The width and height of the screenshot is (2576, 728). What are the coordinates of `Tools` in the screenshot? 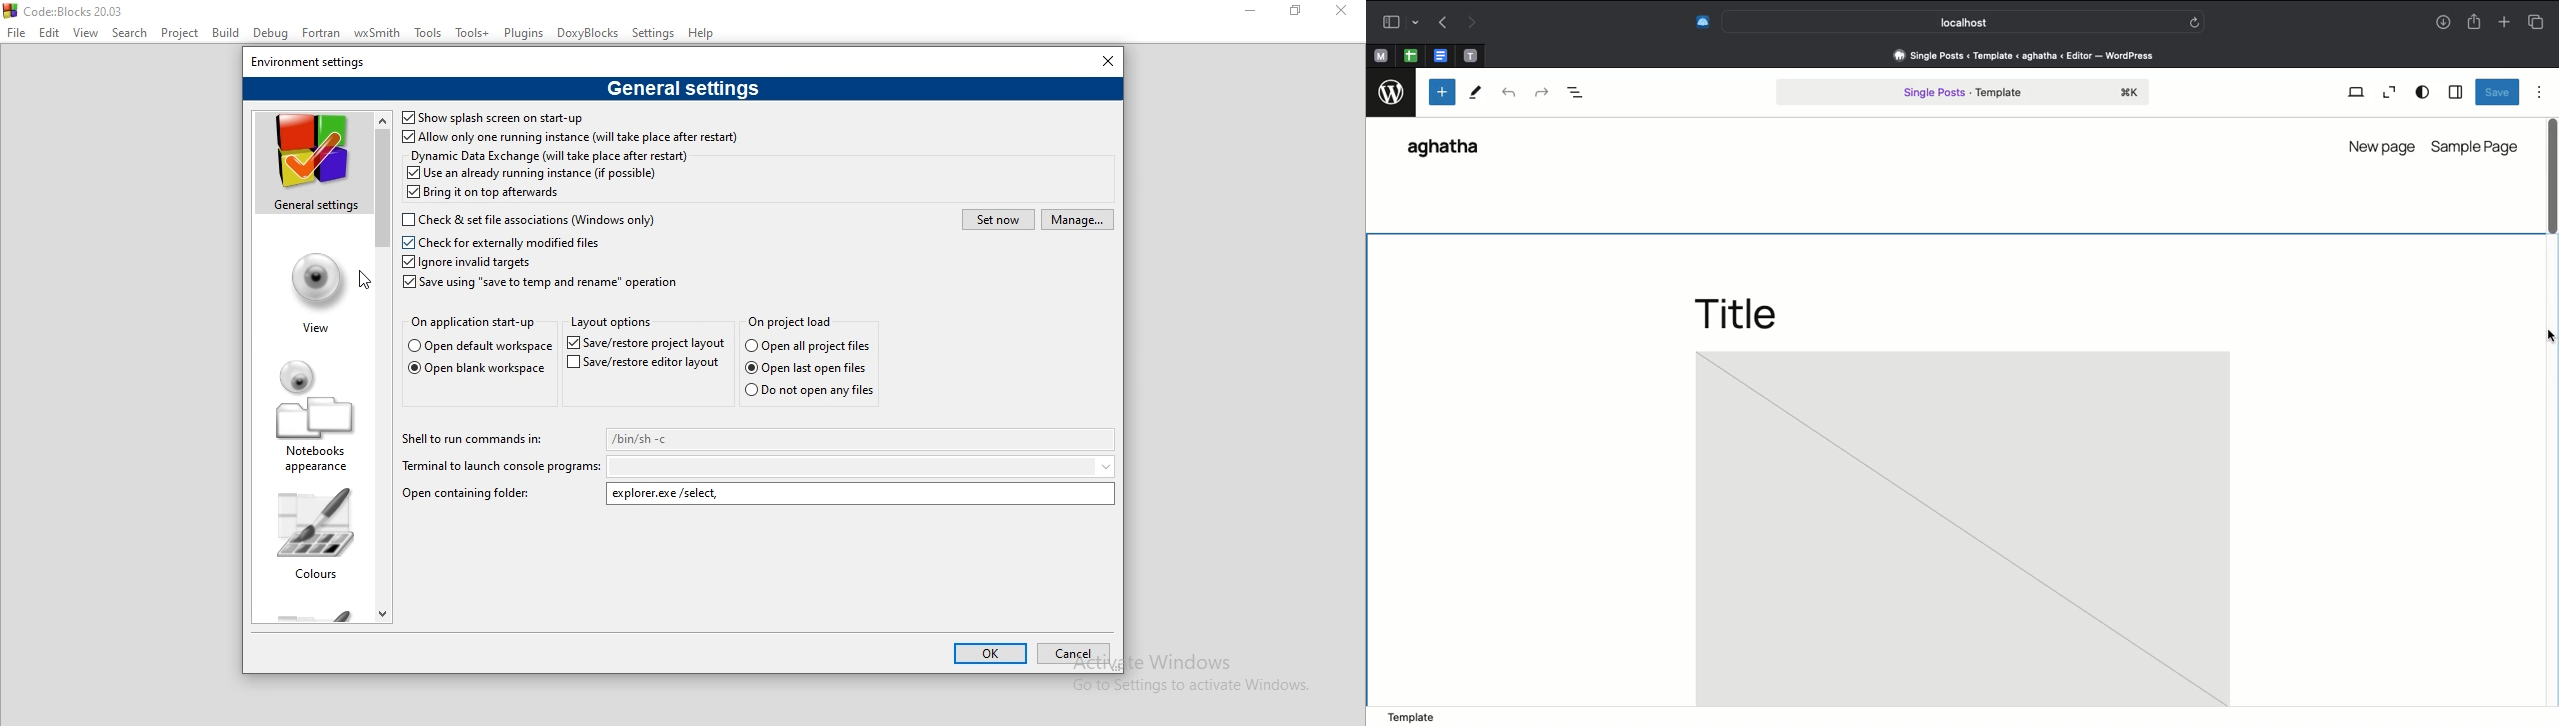 It's located at (1476, 94).